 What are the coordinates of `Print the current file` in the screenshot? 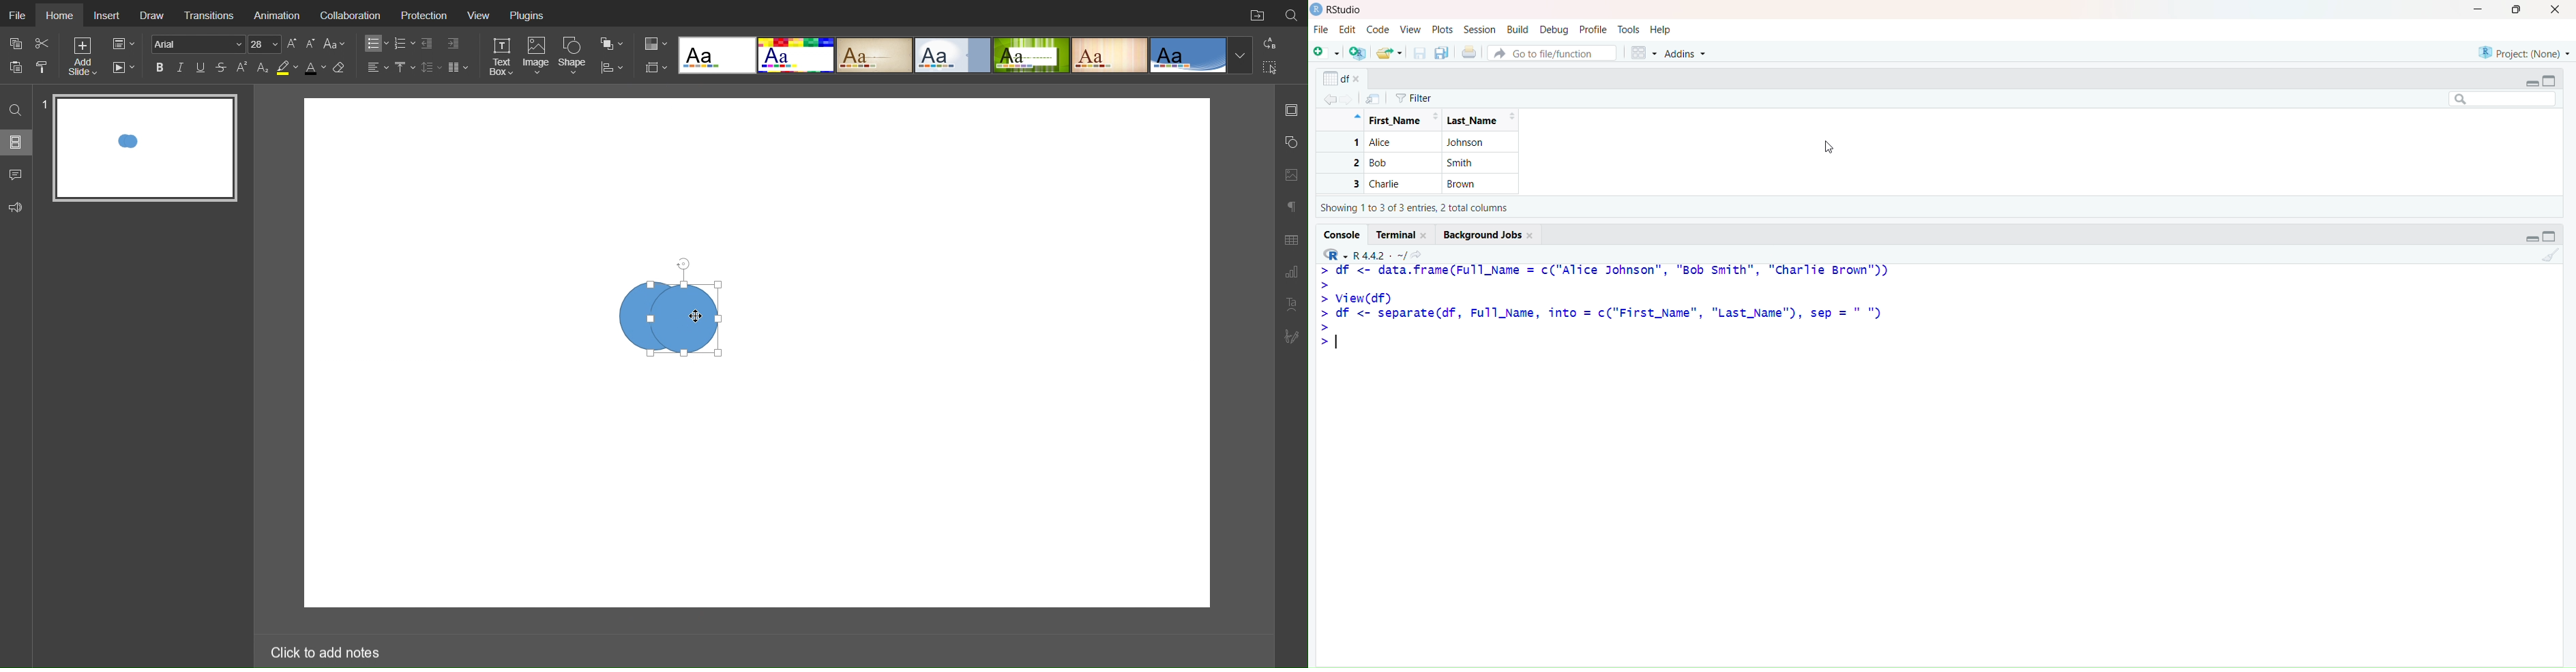 It's located at (1468, 53).